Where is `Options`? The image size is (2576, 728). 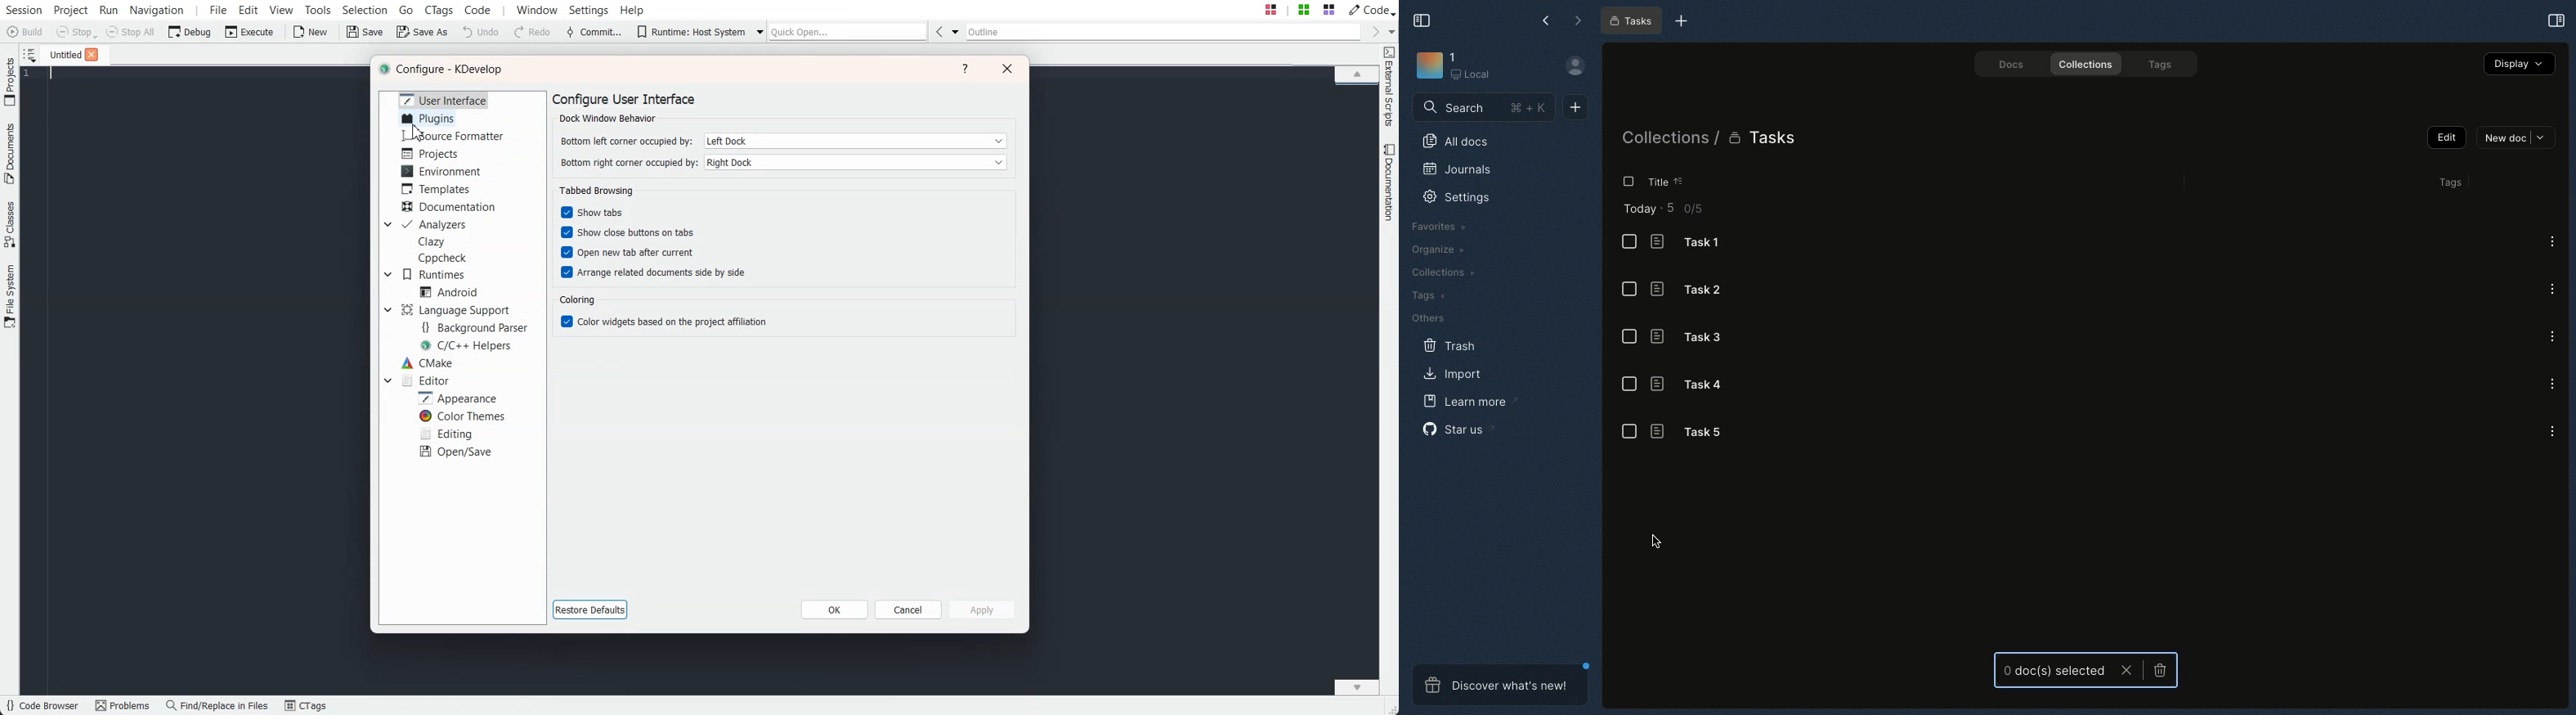
Options is located at coordinates (2551, 384).